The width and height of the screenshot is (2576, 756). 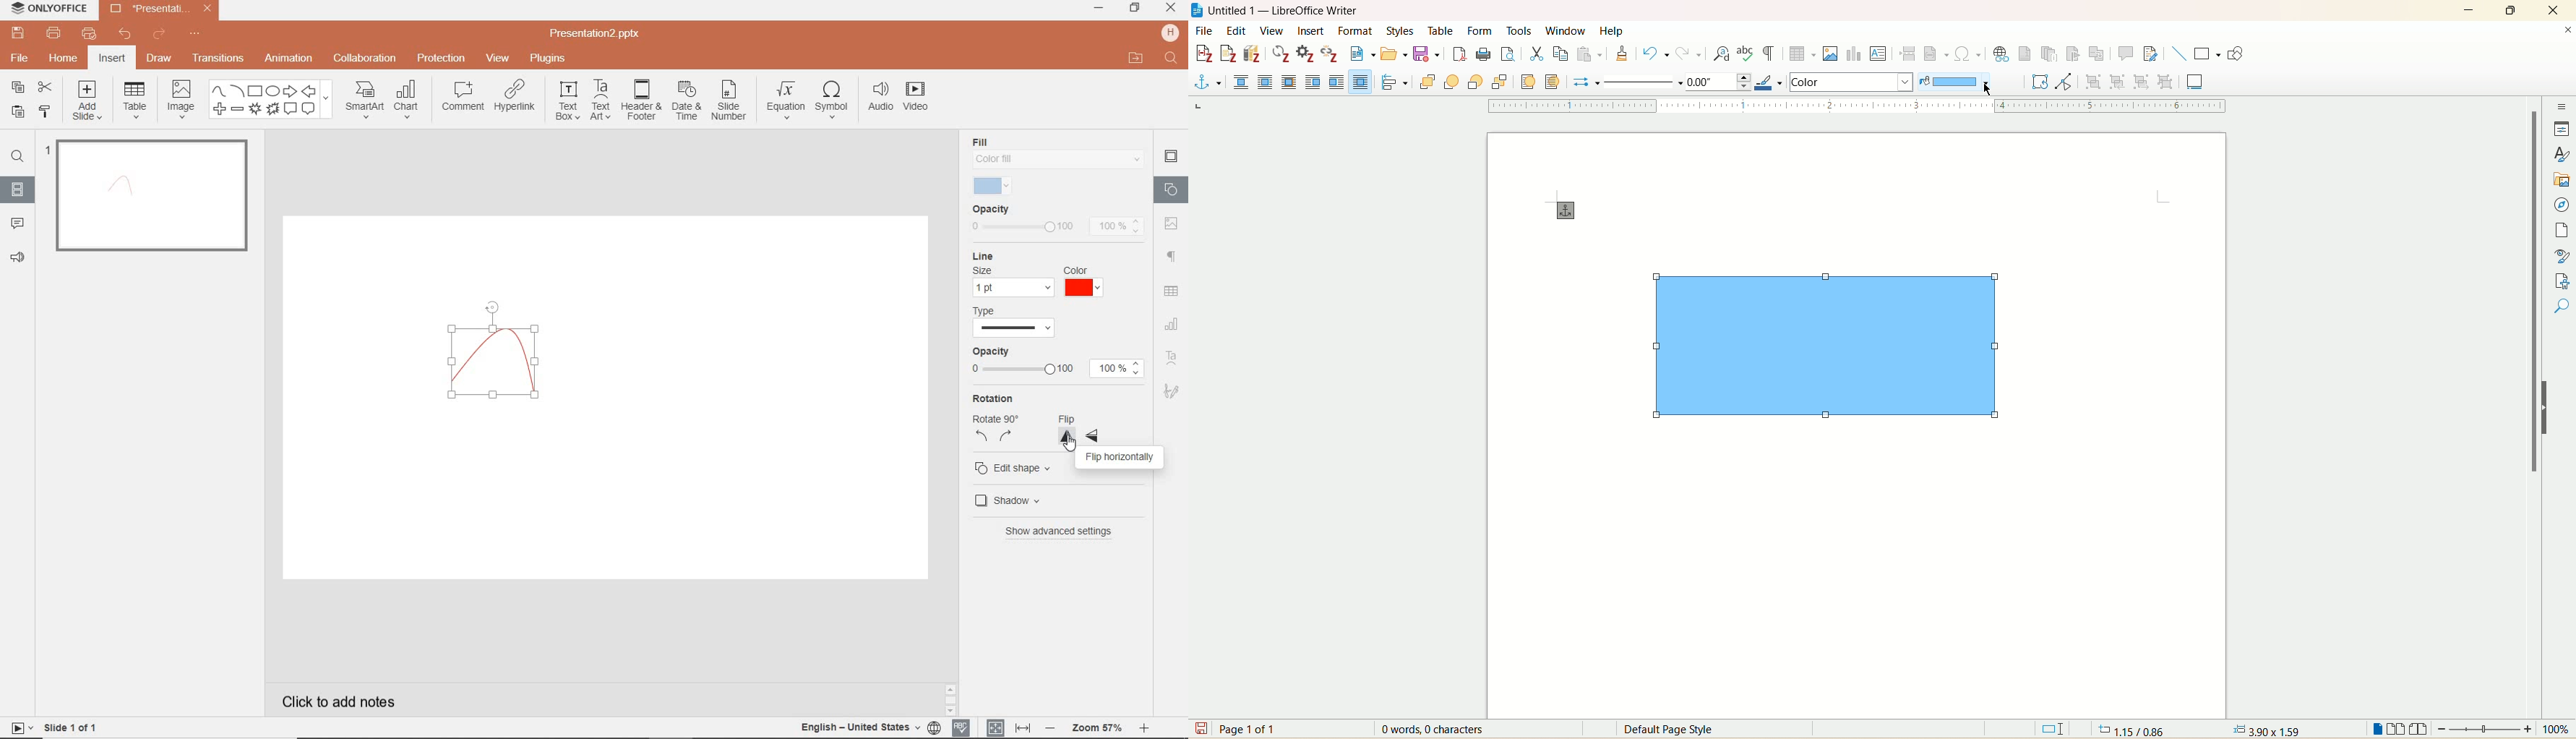 I want to click on standard selection, so click(x=2054, y=730).